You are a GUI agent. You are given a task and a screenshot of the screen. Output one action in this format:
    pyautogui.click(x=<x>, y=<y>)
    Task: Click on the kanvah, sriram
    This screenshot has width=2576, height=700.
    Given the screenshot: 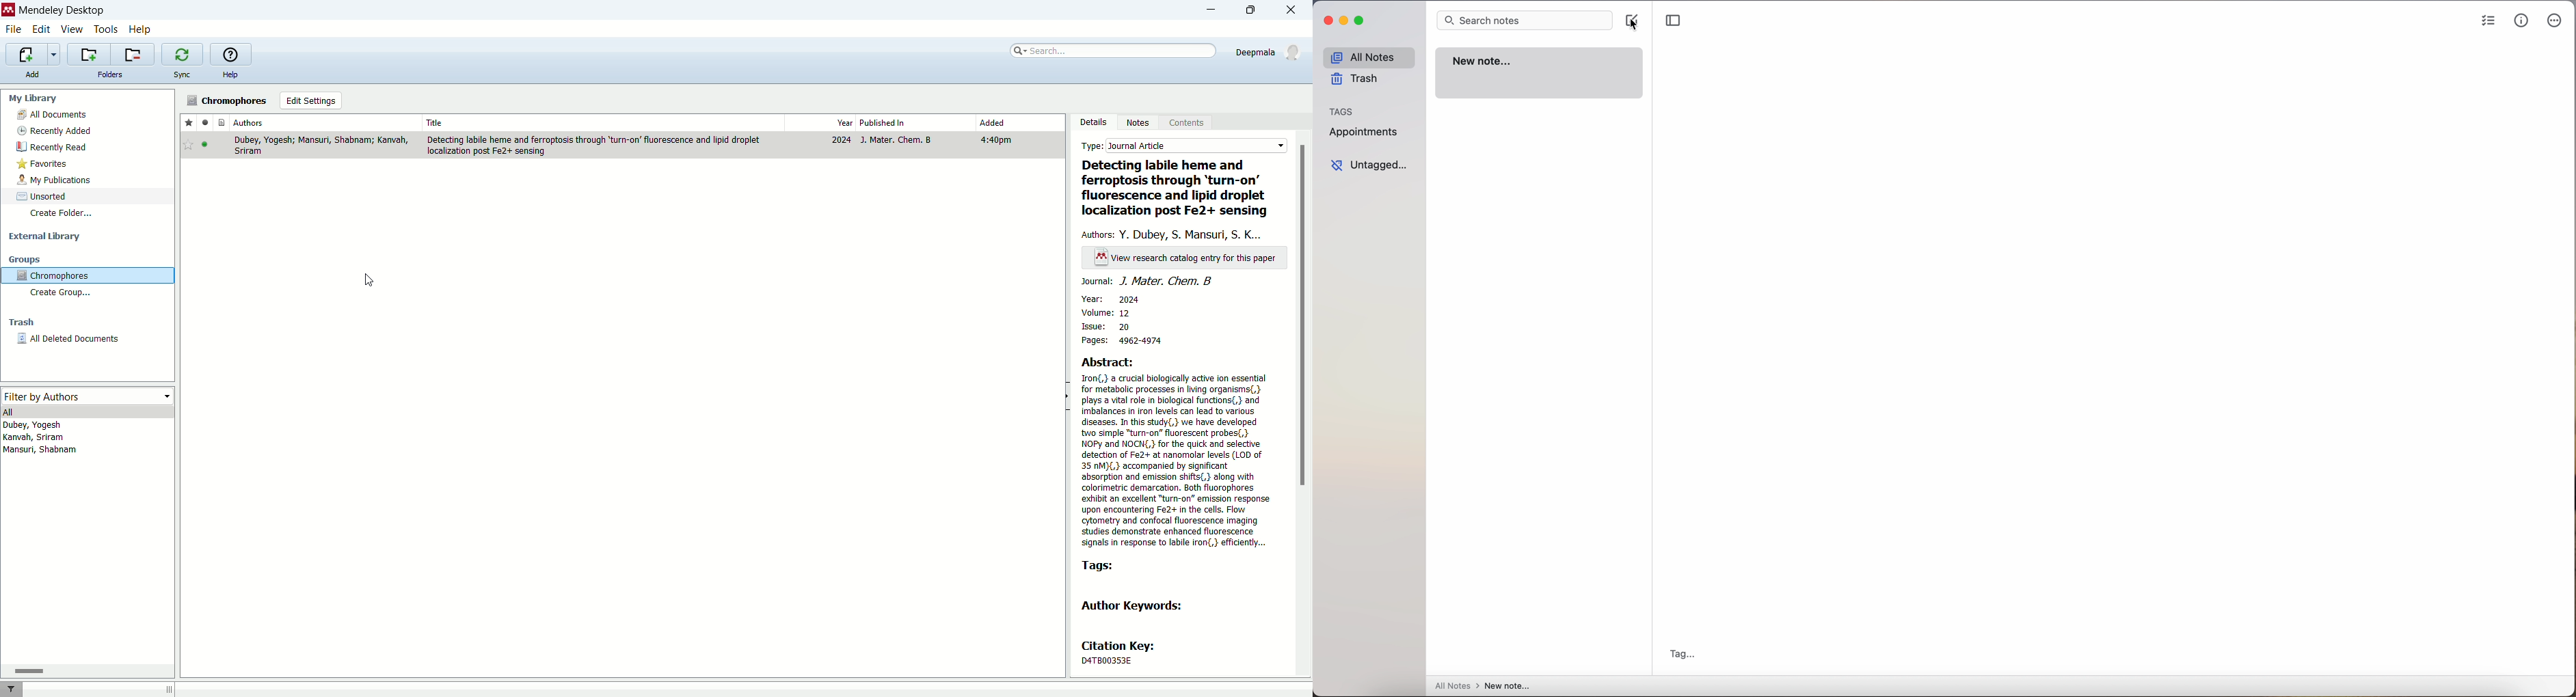 What is the action you would take?
    pyautogui.click(x=33, y=438)
    